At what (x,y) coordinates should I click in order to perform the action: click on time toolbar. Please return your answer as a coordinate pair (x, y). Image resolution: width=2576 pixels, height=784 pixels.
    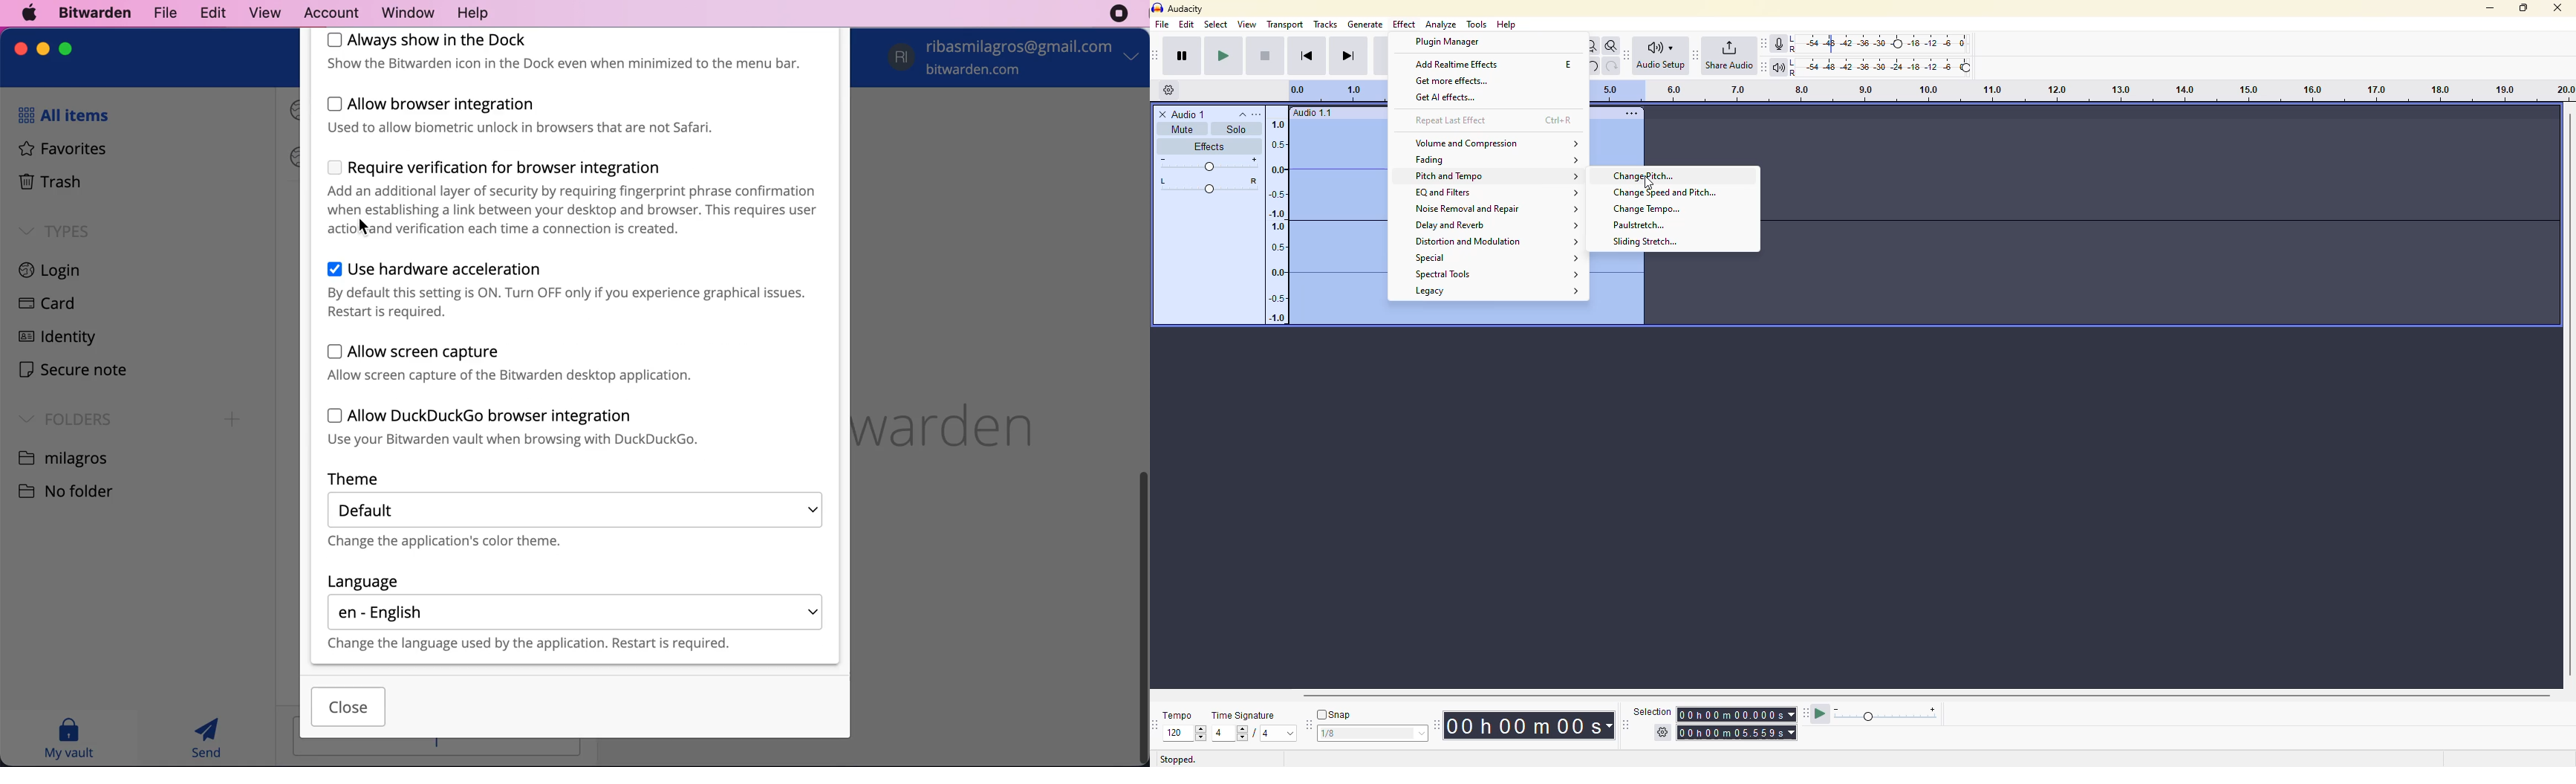
    Looking at the image, I should click on (1440, 723).